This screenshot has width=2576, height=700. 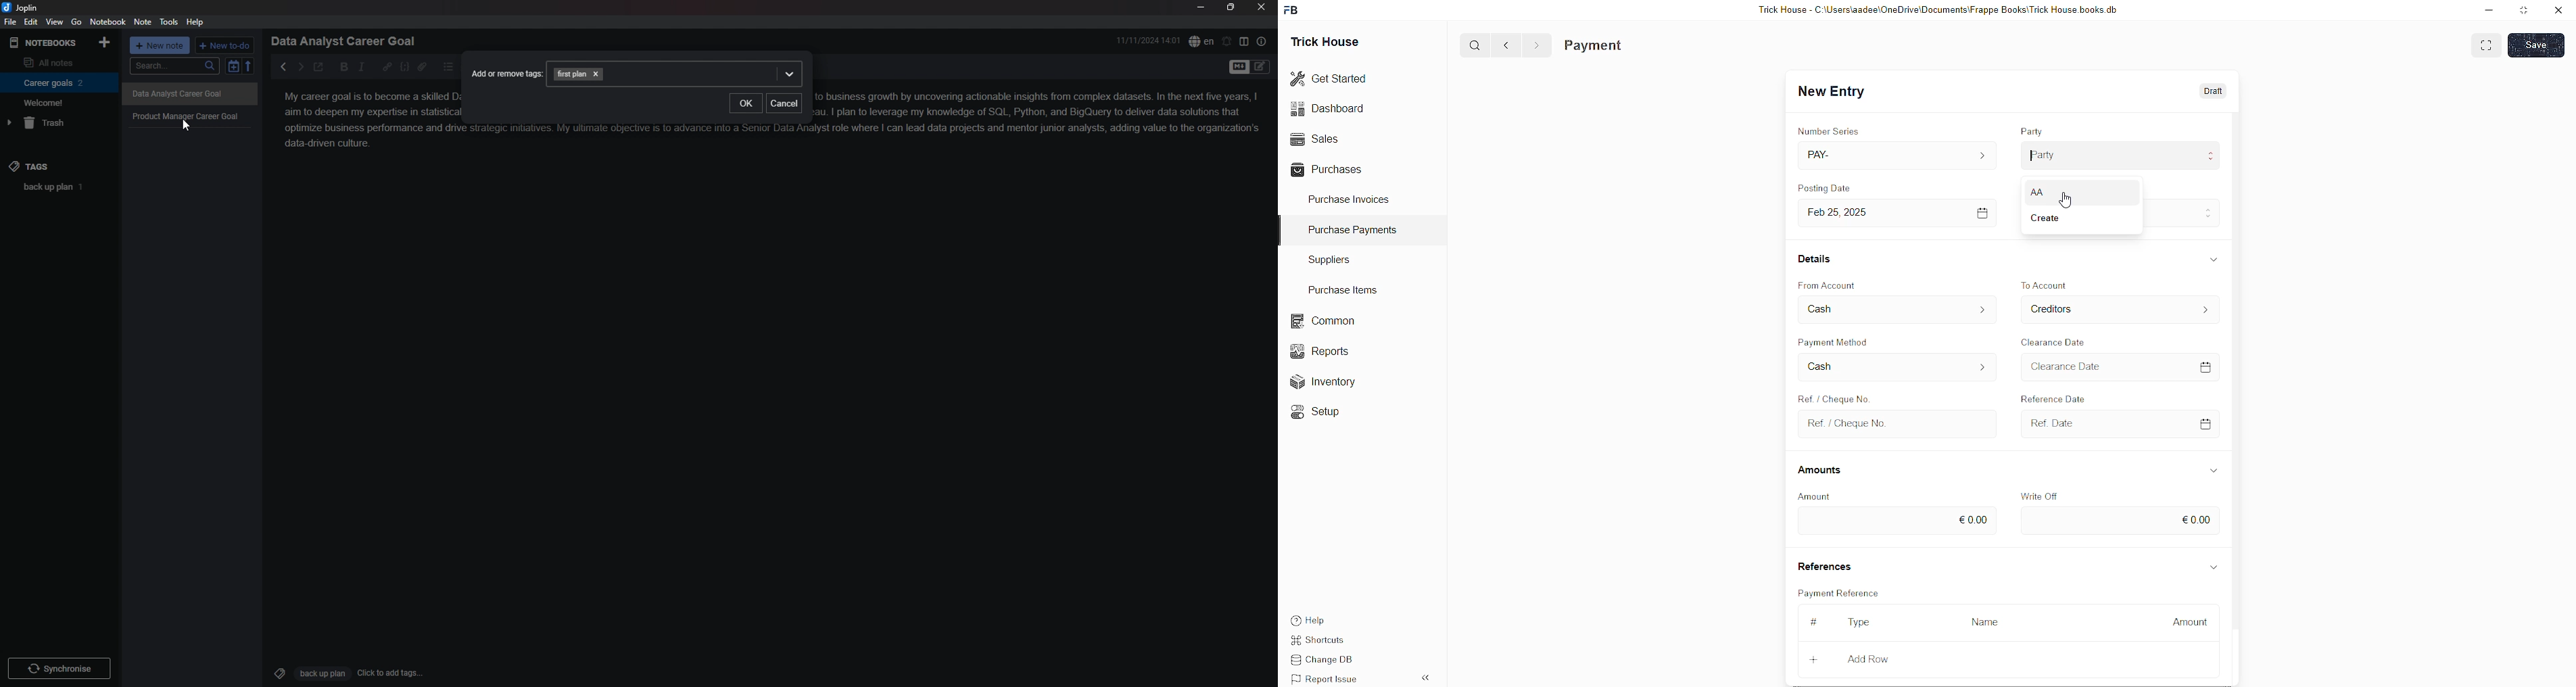 What do you see at coordinates (391, 673) in the screenshot?
I see `Click to add tags...` at bounding box center [391, 673].